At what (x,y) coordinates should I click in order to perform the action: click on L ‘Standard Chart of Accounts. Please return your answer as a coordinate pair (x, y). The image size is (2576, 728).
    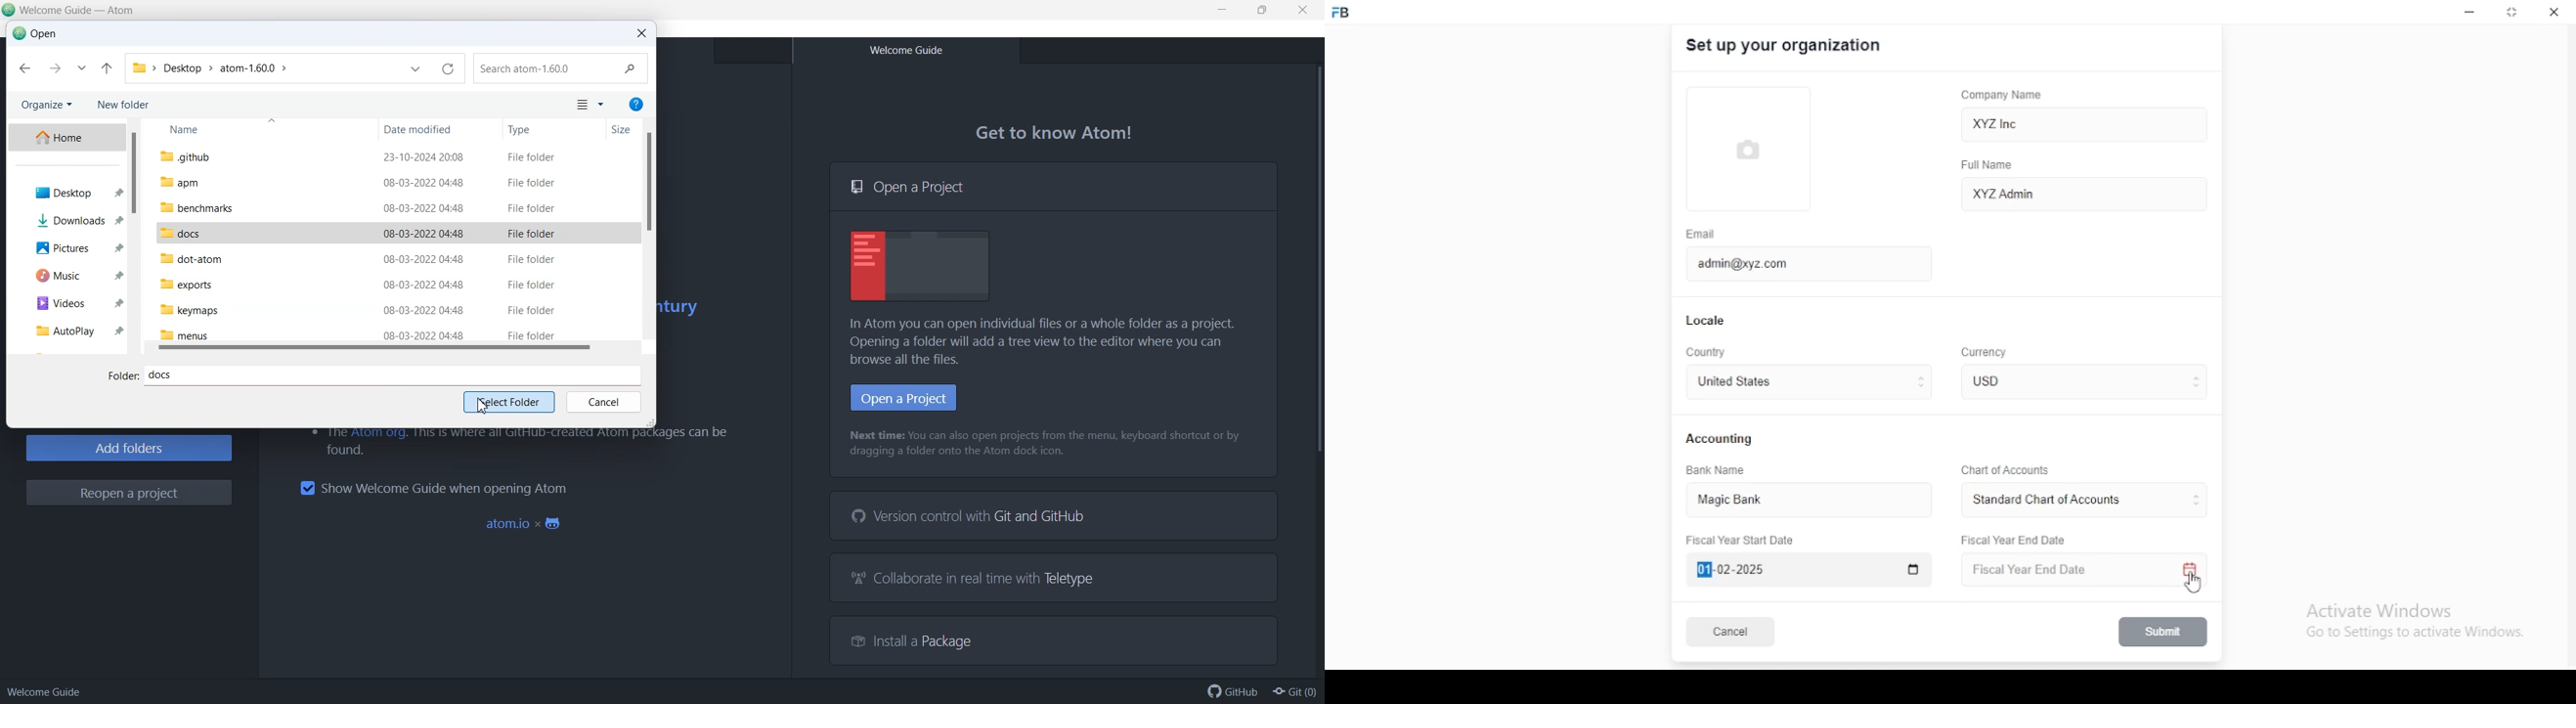
    Looking at the image, I should click on (2045, 501).